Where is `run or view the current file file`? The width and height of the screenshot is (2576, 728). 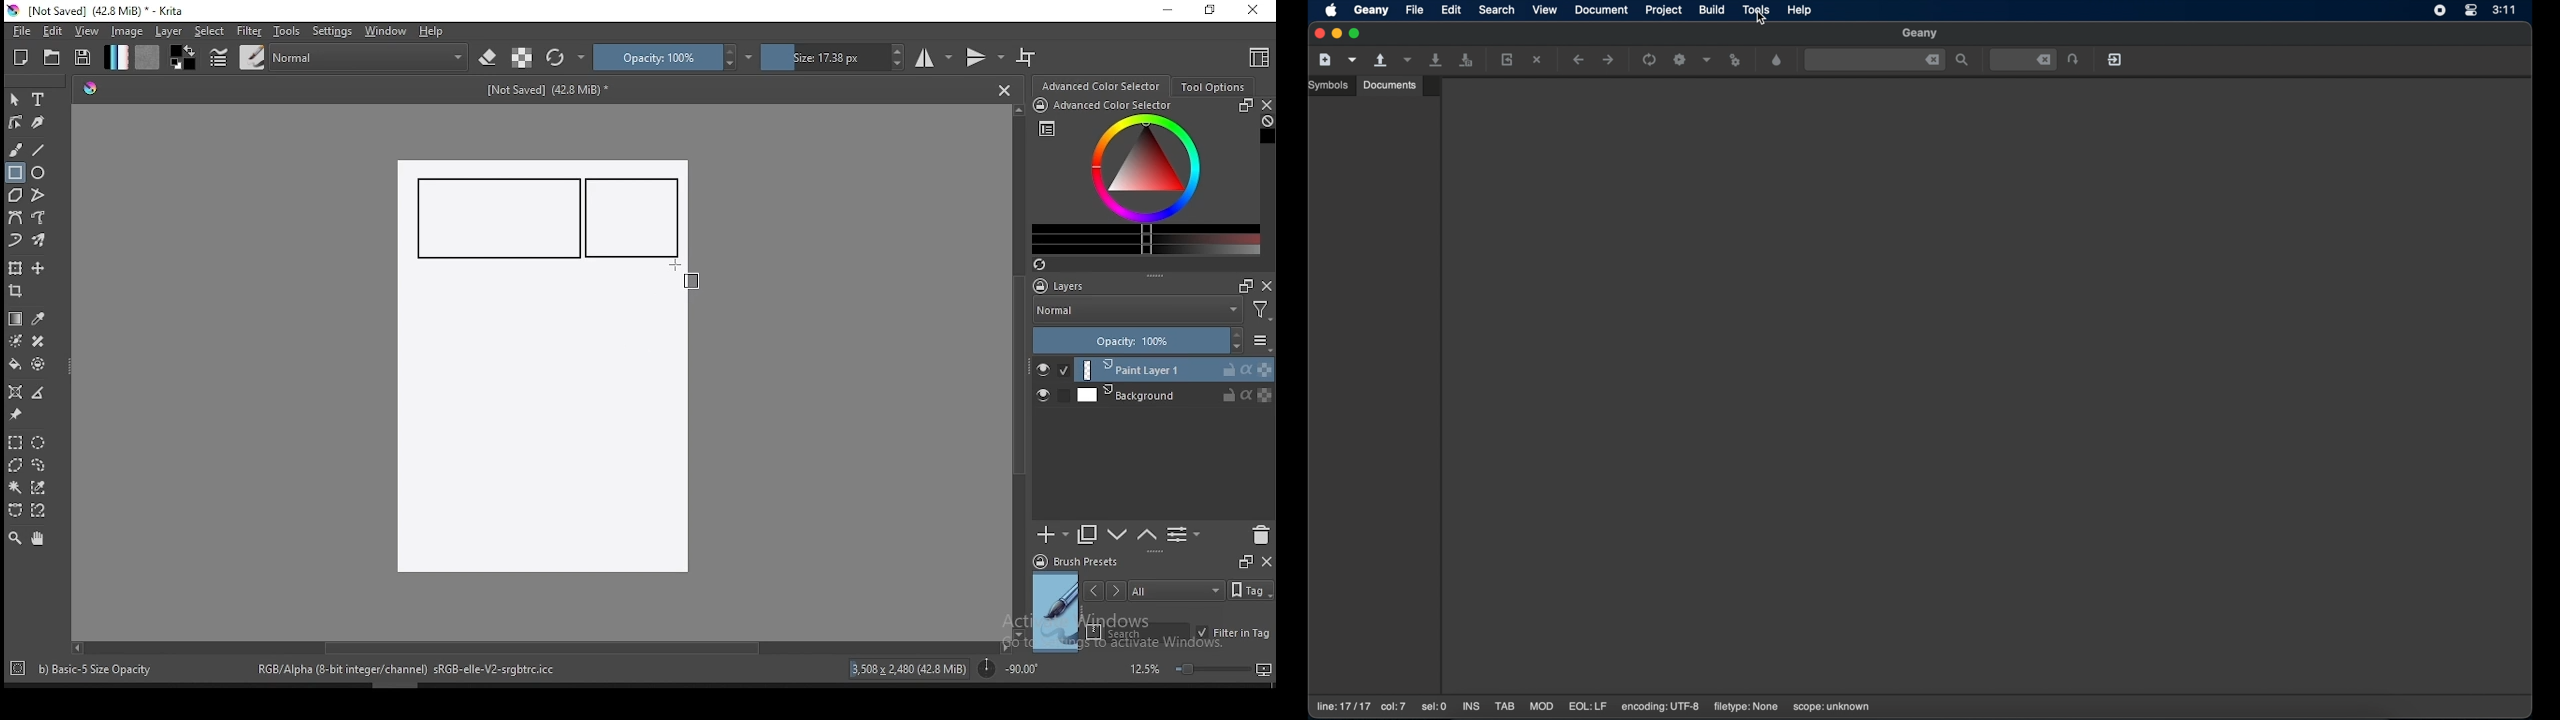 run or view the current file file is located at coordinates (1737, 61).